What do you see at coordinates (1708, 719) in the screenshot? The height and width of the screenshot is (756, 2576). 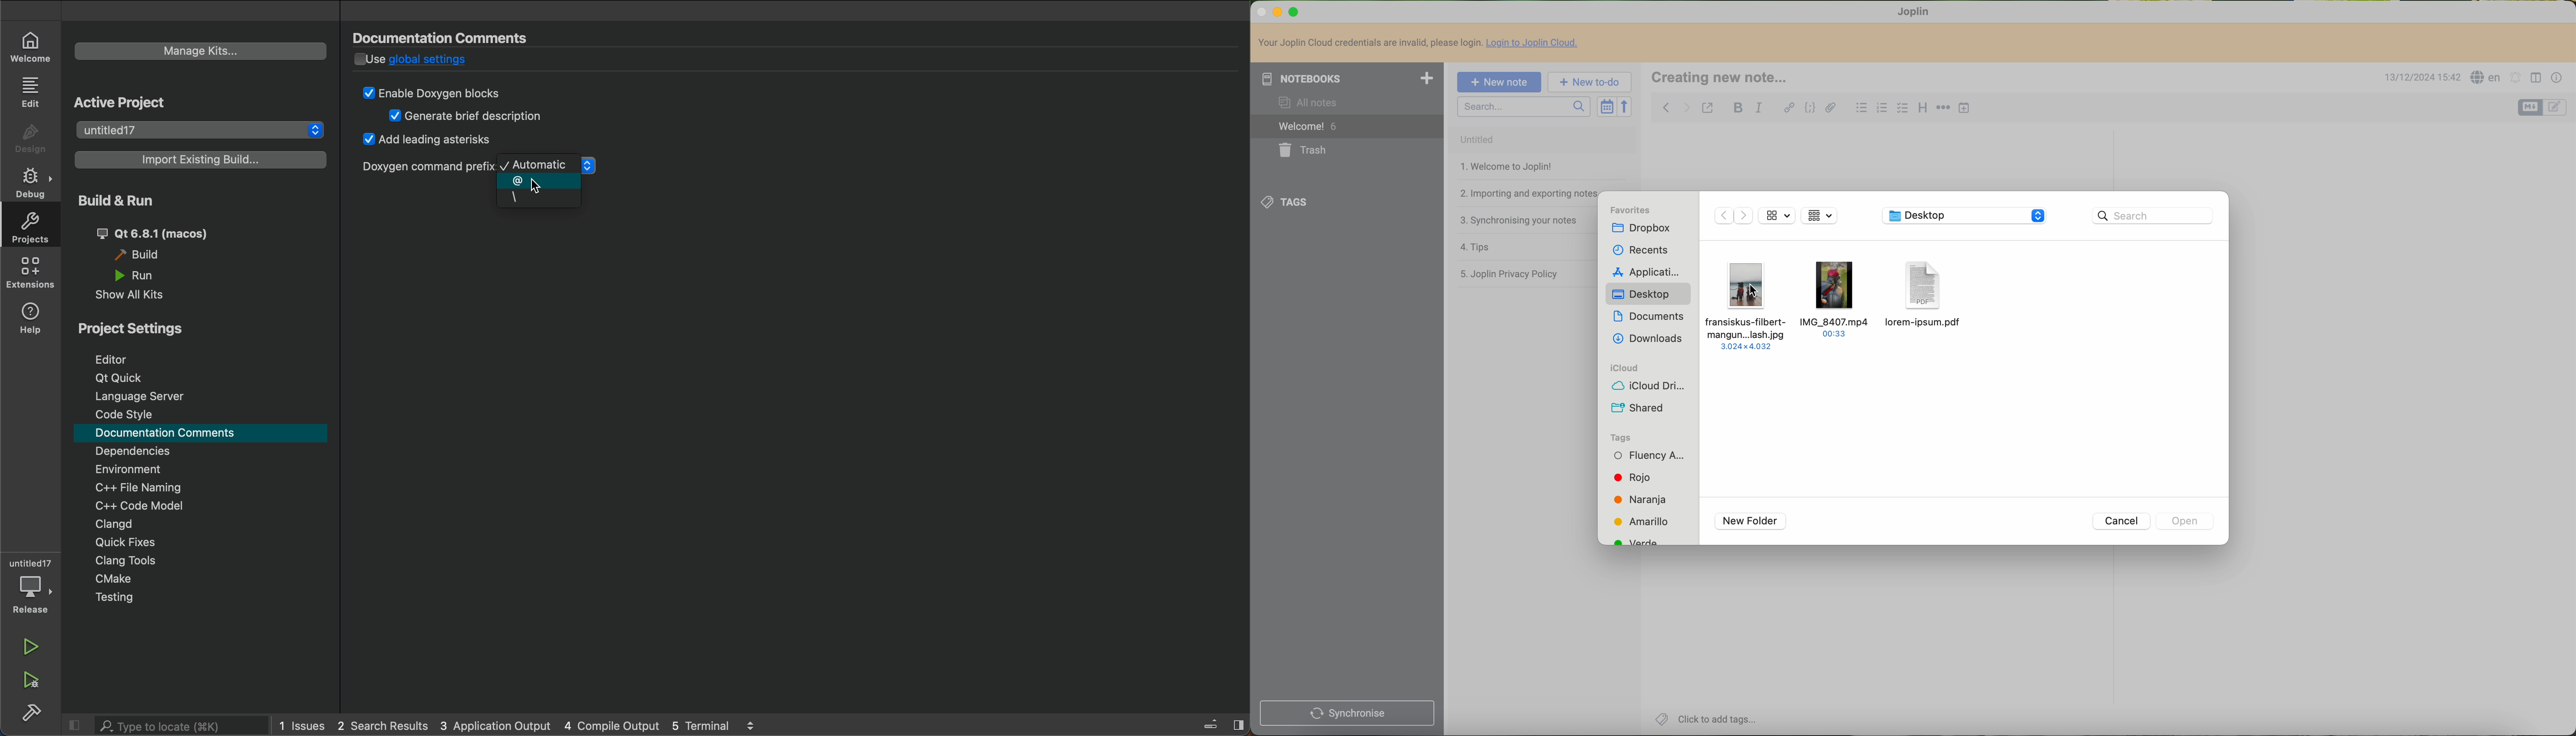 I see `click to add tags` at bounding box center [1708, 719].